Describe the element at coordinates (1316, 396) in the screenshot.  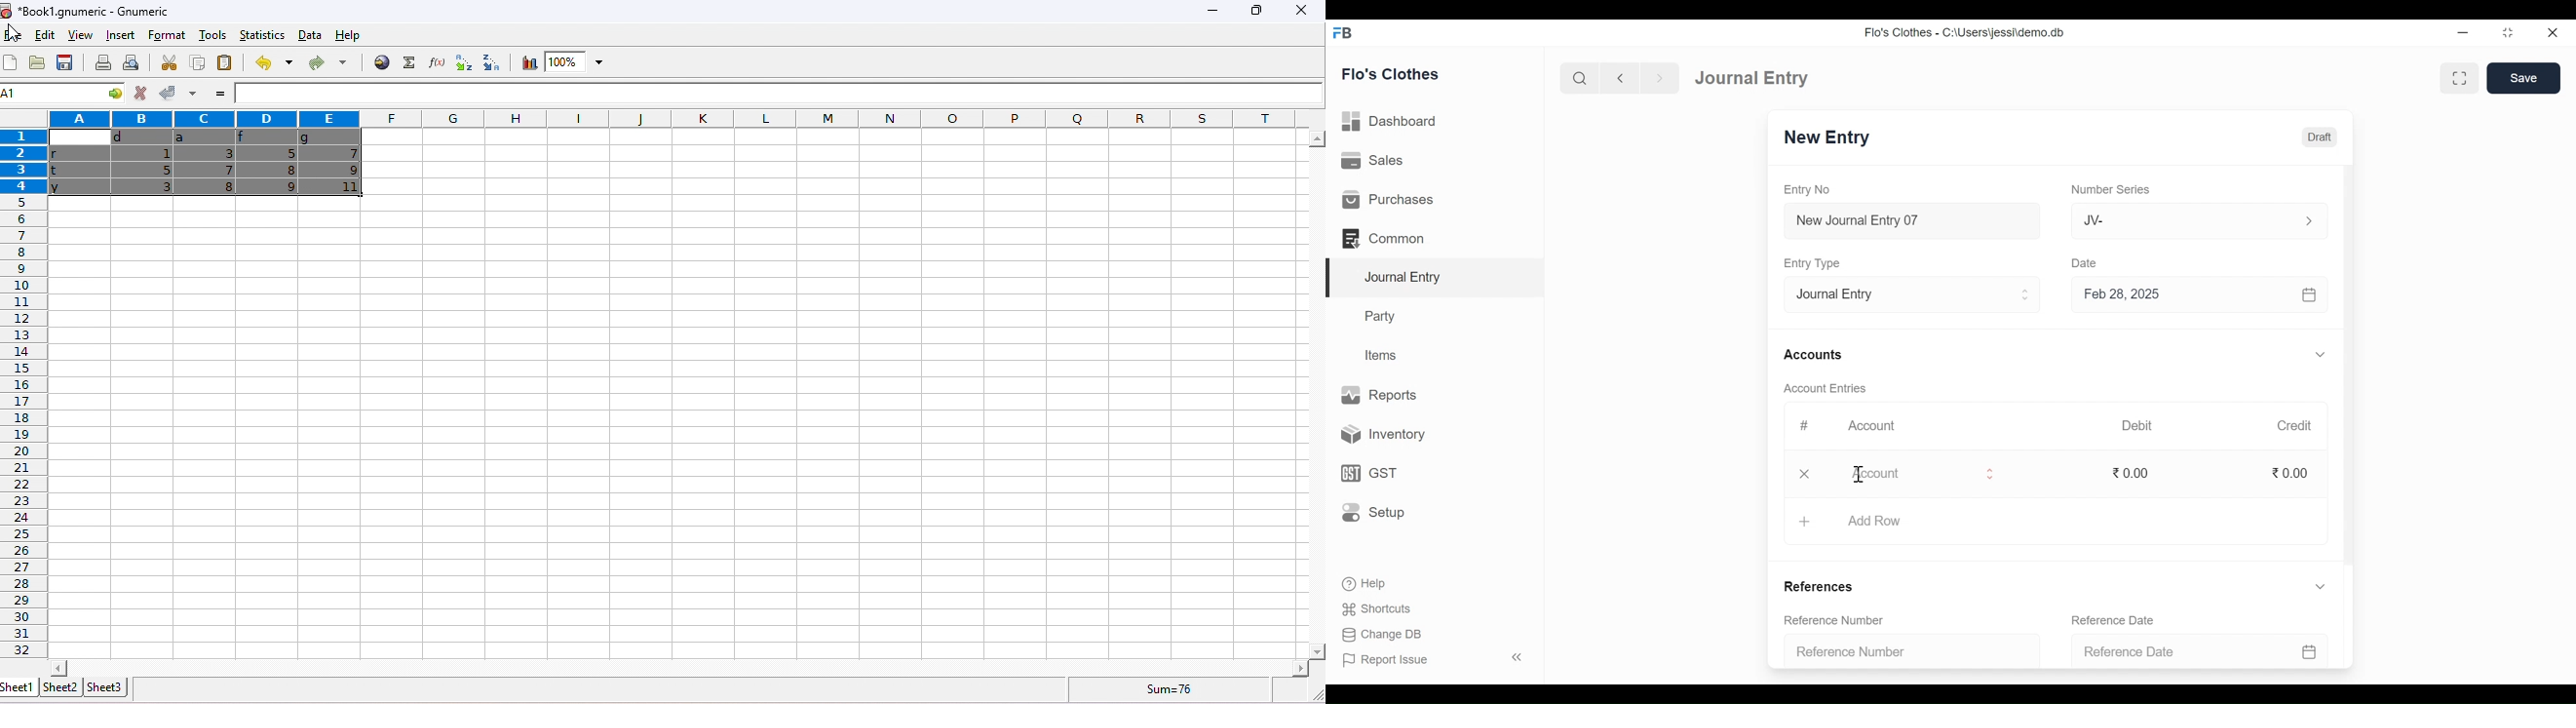
I see `horizontal scrollbar` at that location.